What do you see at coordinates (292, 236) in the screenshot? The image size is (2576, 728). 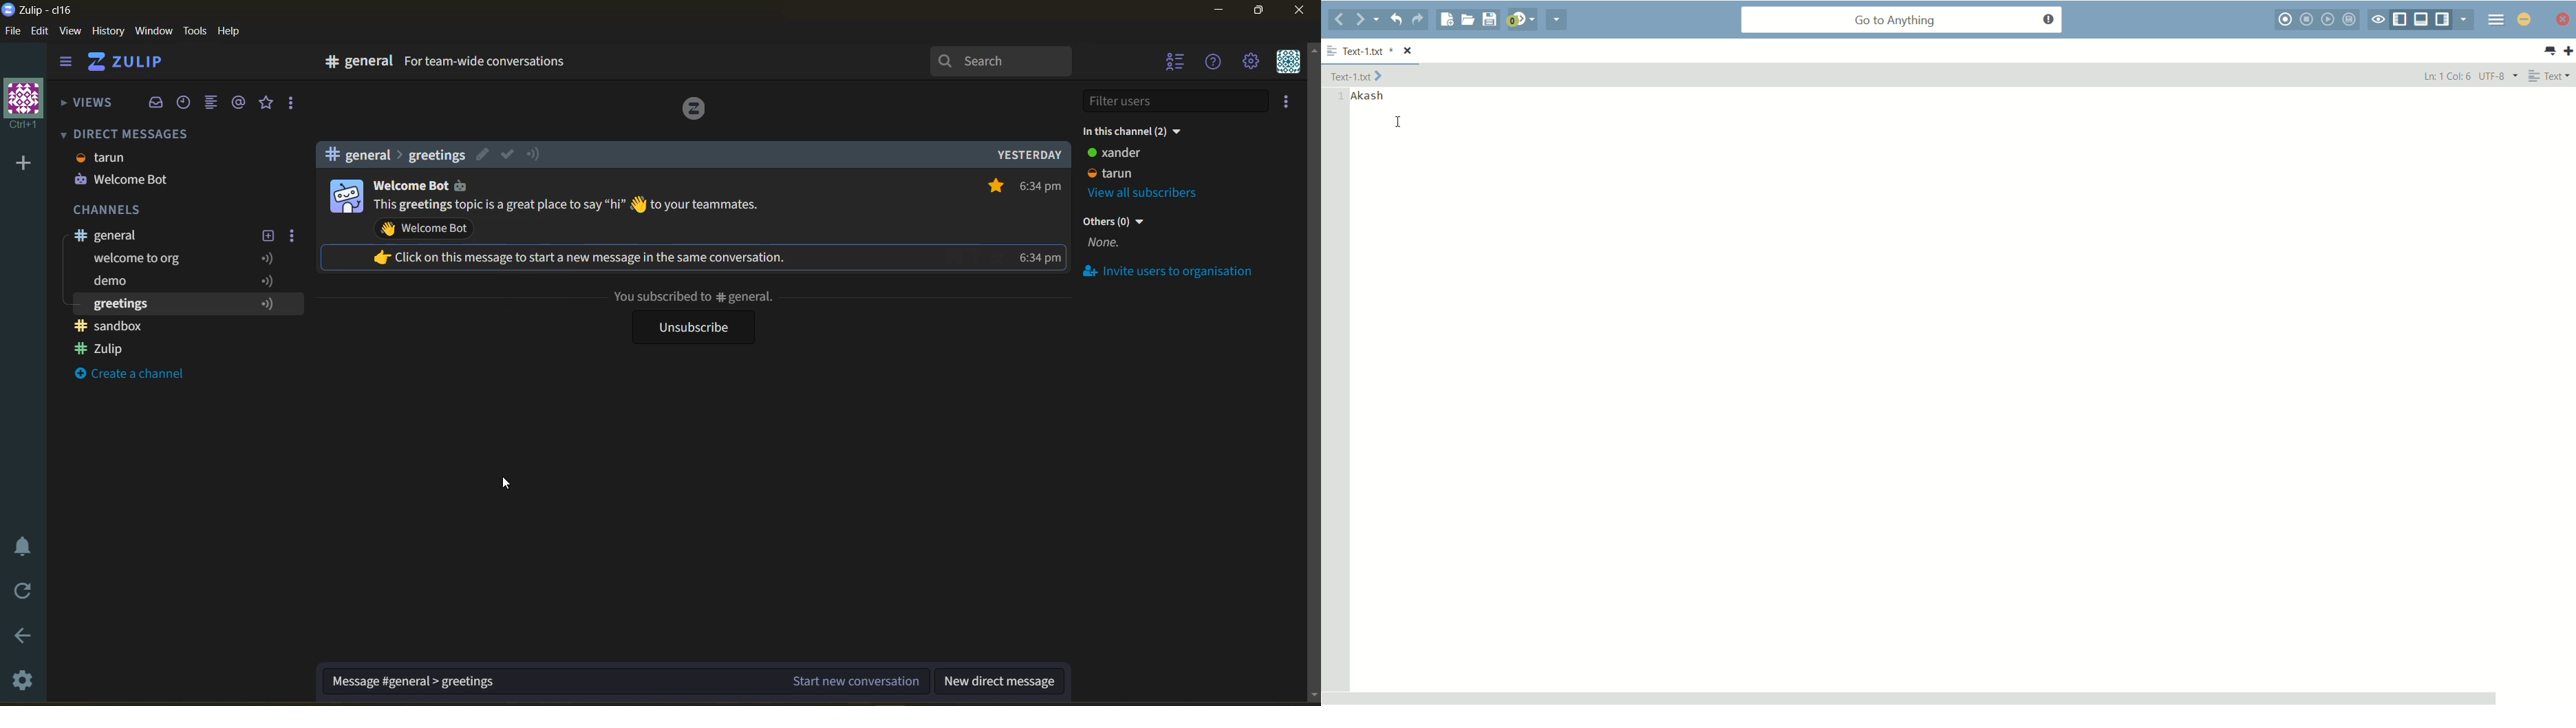 I see `settings` at bounding box center [292, 236].